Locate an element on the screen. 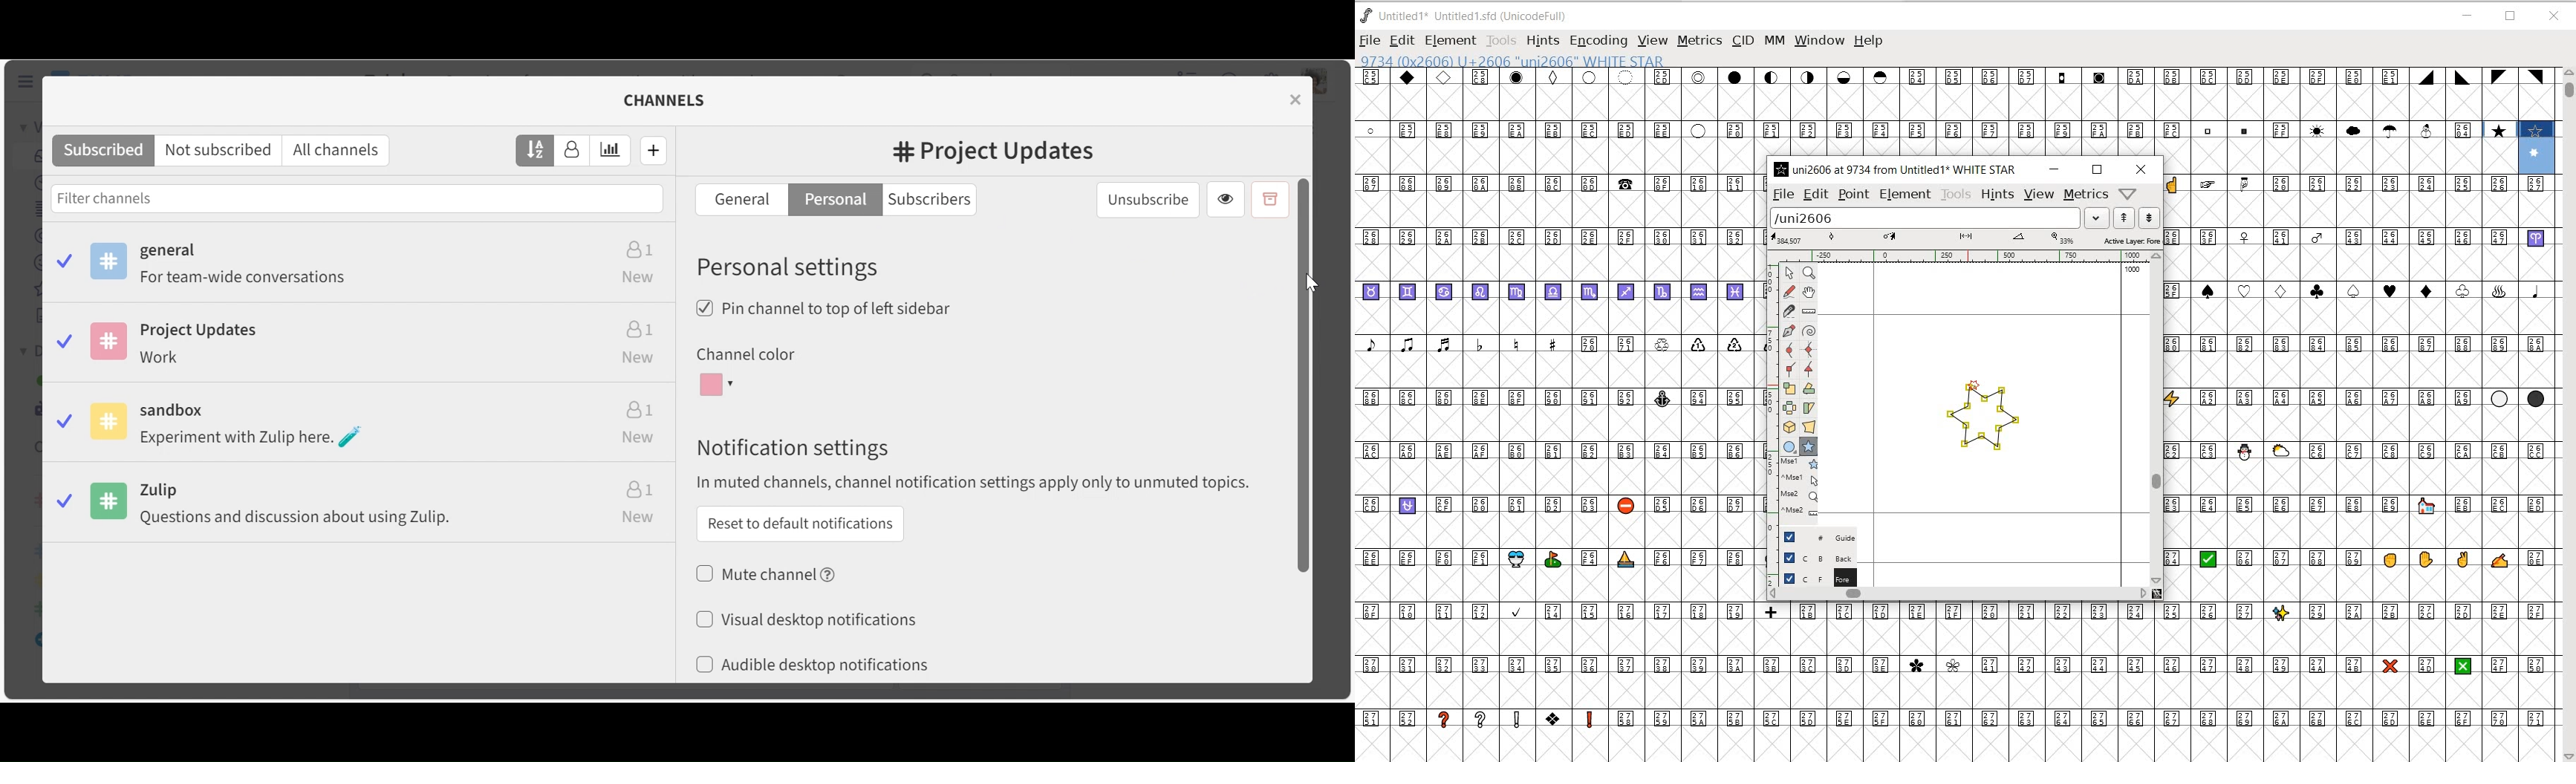  Filter channels is located at coordinates (357, 198).